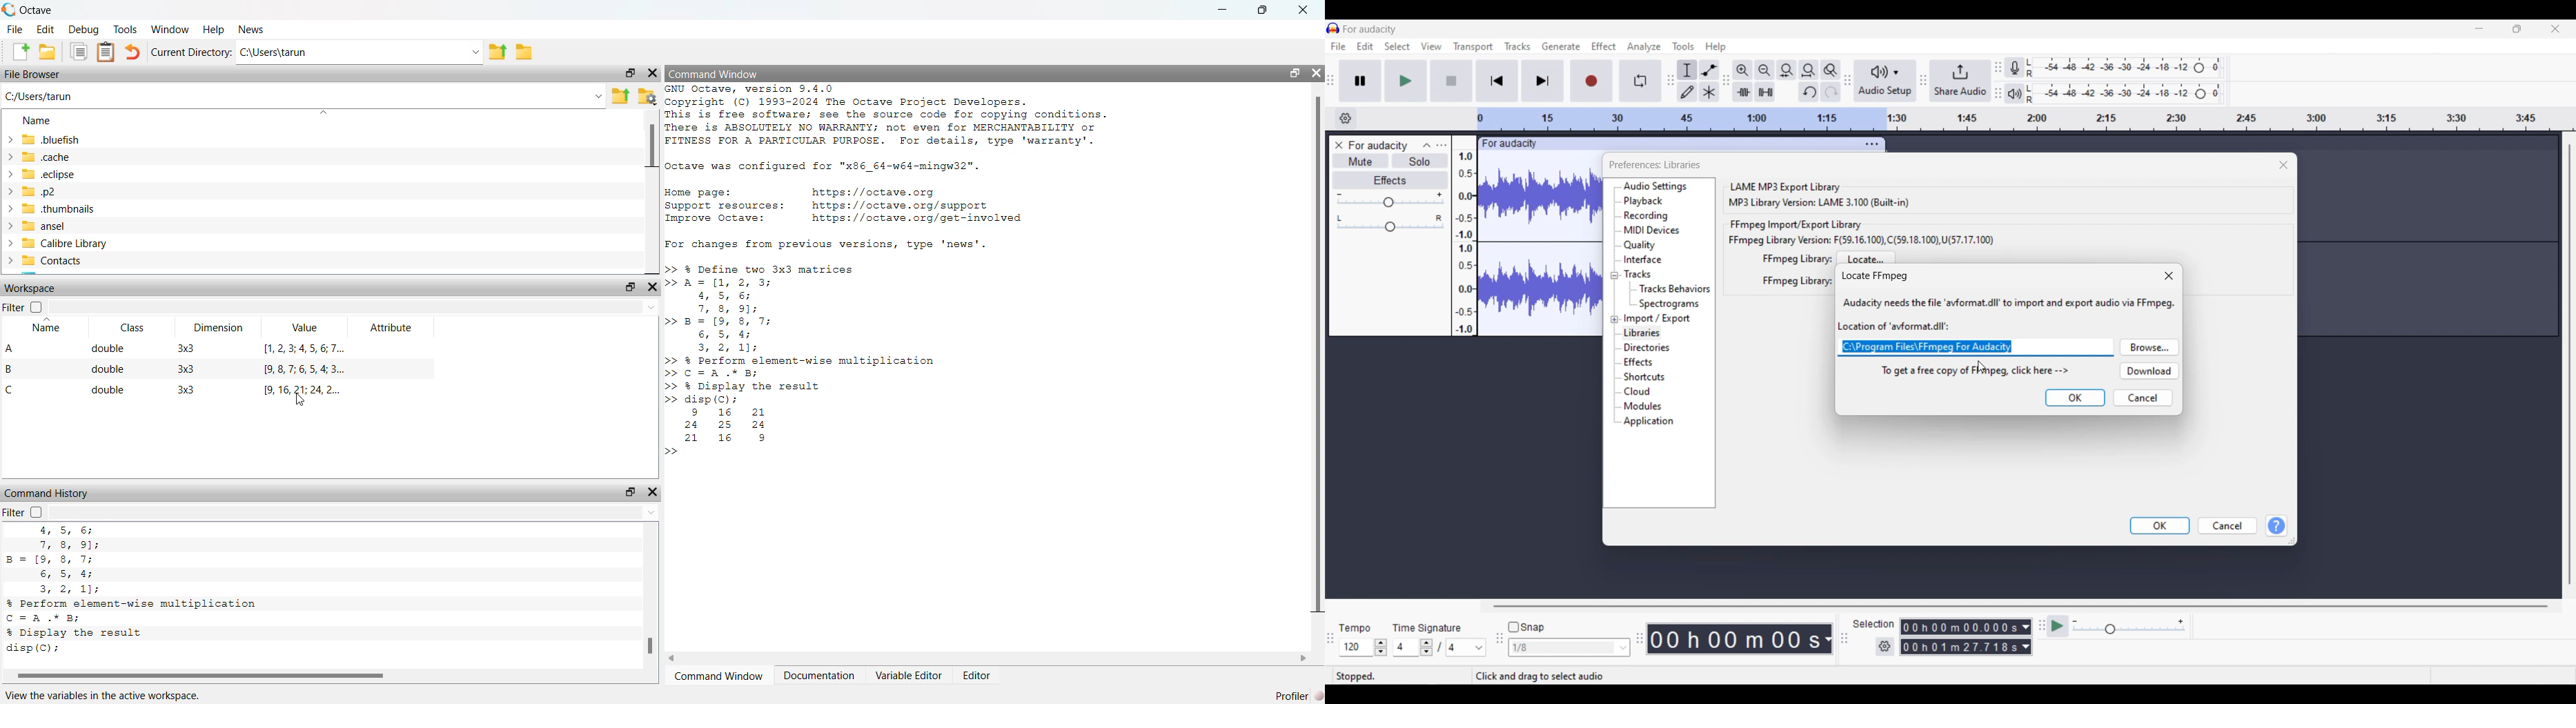 This screenshot has height=728, width=2576. I want to click on Select menu, so click(1397, 46).